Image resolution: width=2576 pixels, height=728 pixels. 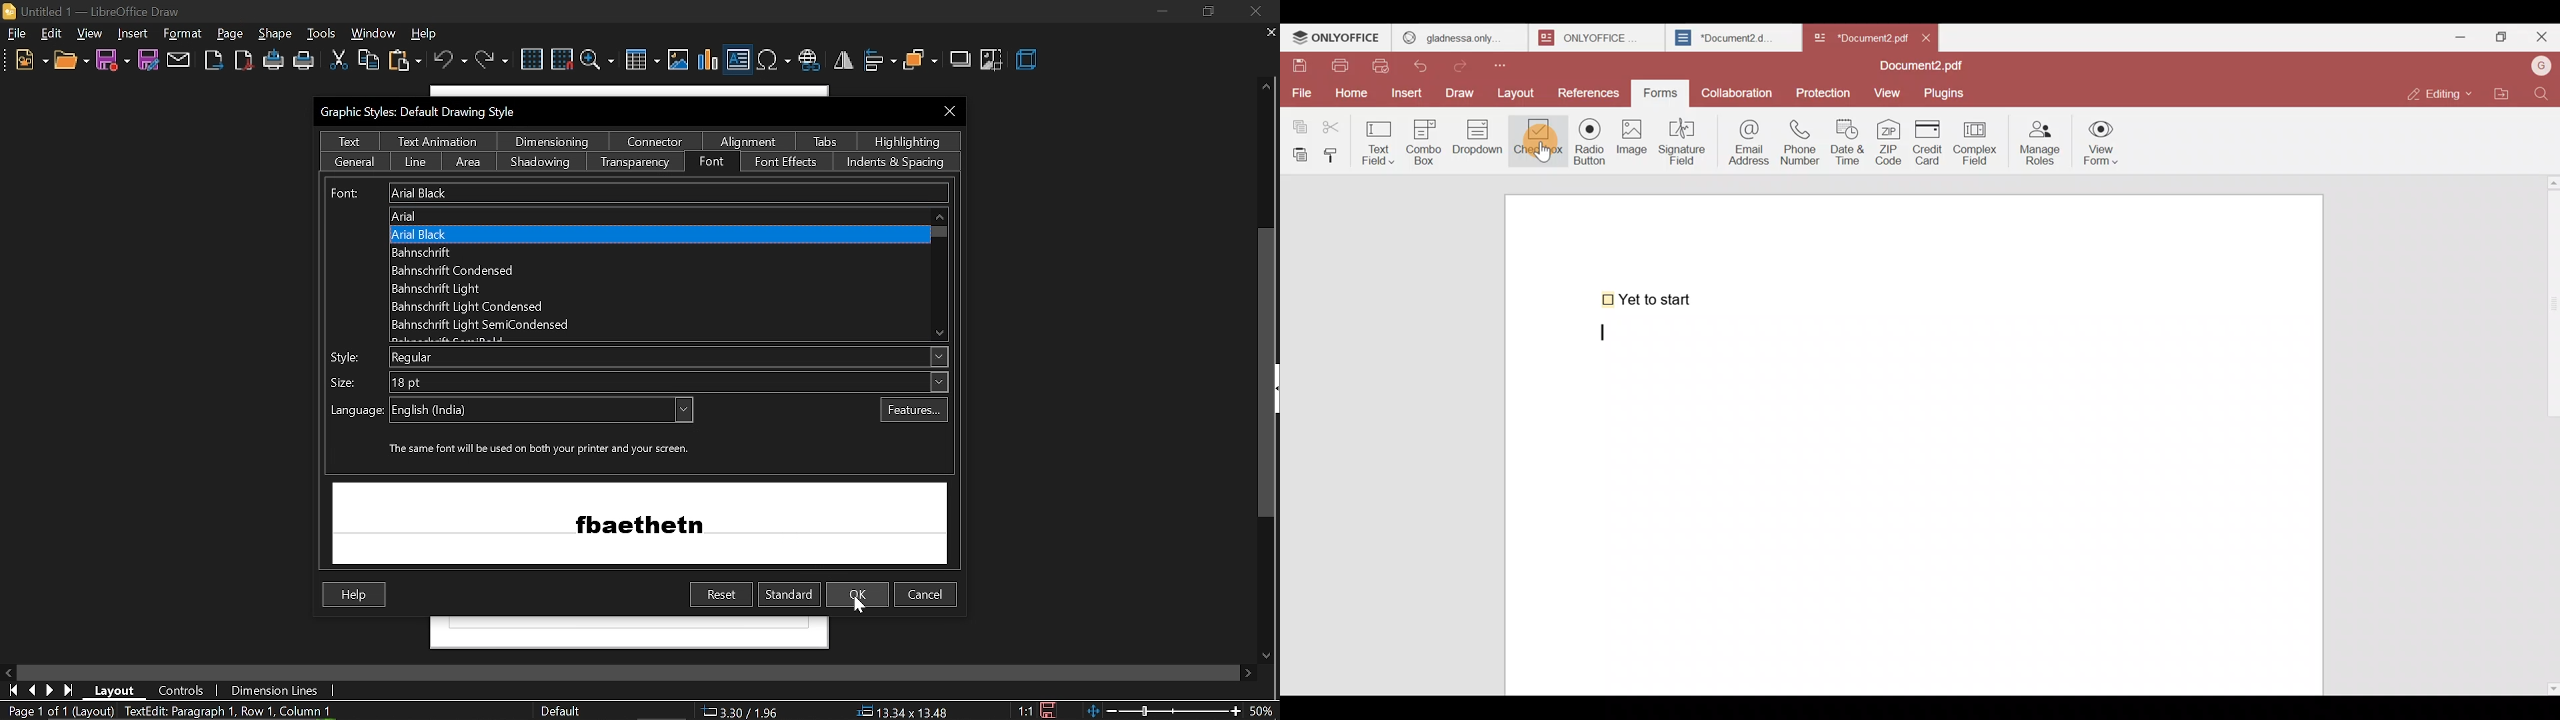 What do you see at coordinates (865, 606) in the screenshot?
I see `cursor` at bounding box center [865, 606].